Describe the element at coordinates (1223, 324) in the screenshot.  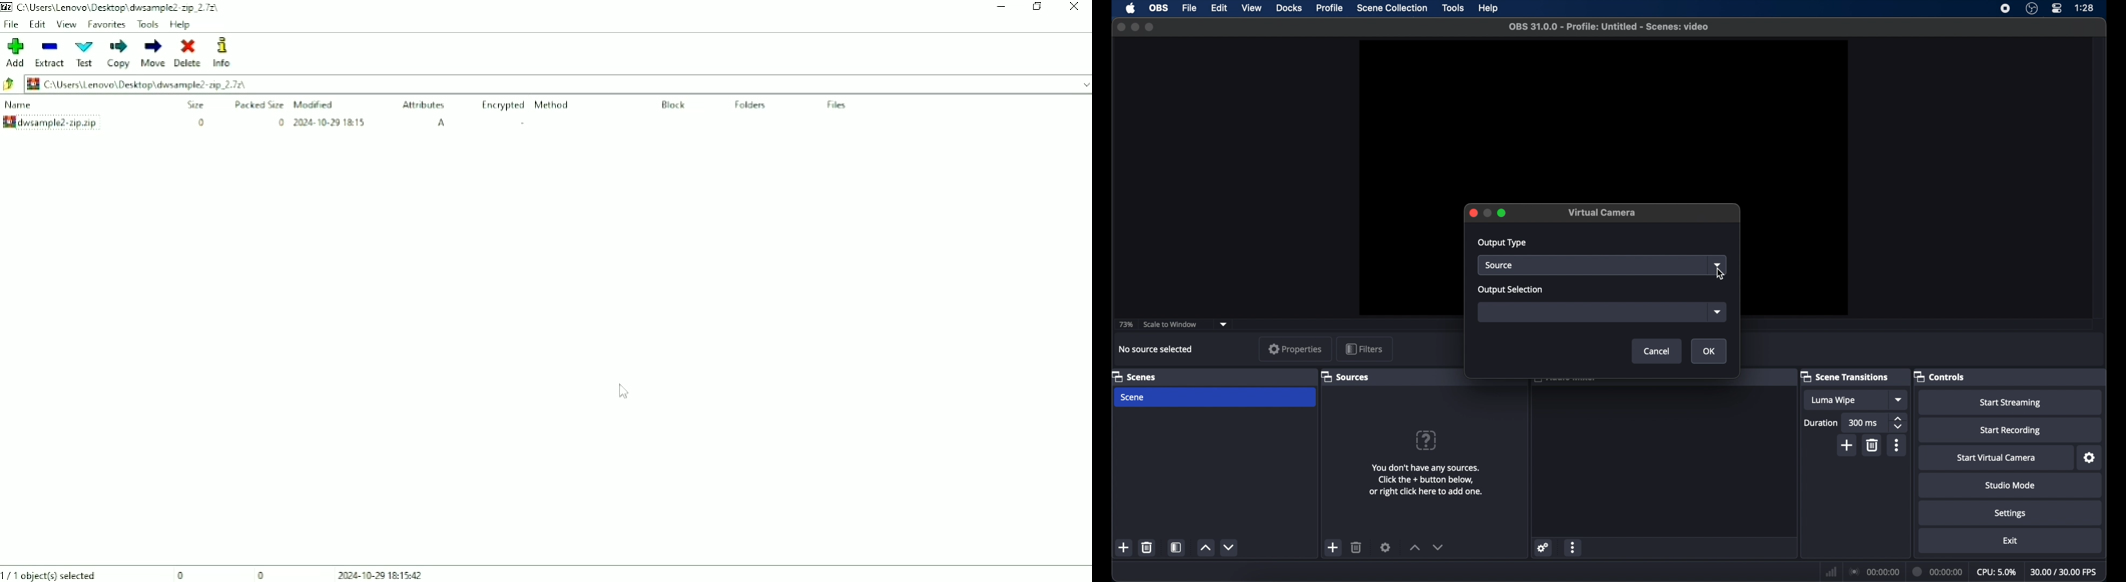
I see `dropdown` at that location.